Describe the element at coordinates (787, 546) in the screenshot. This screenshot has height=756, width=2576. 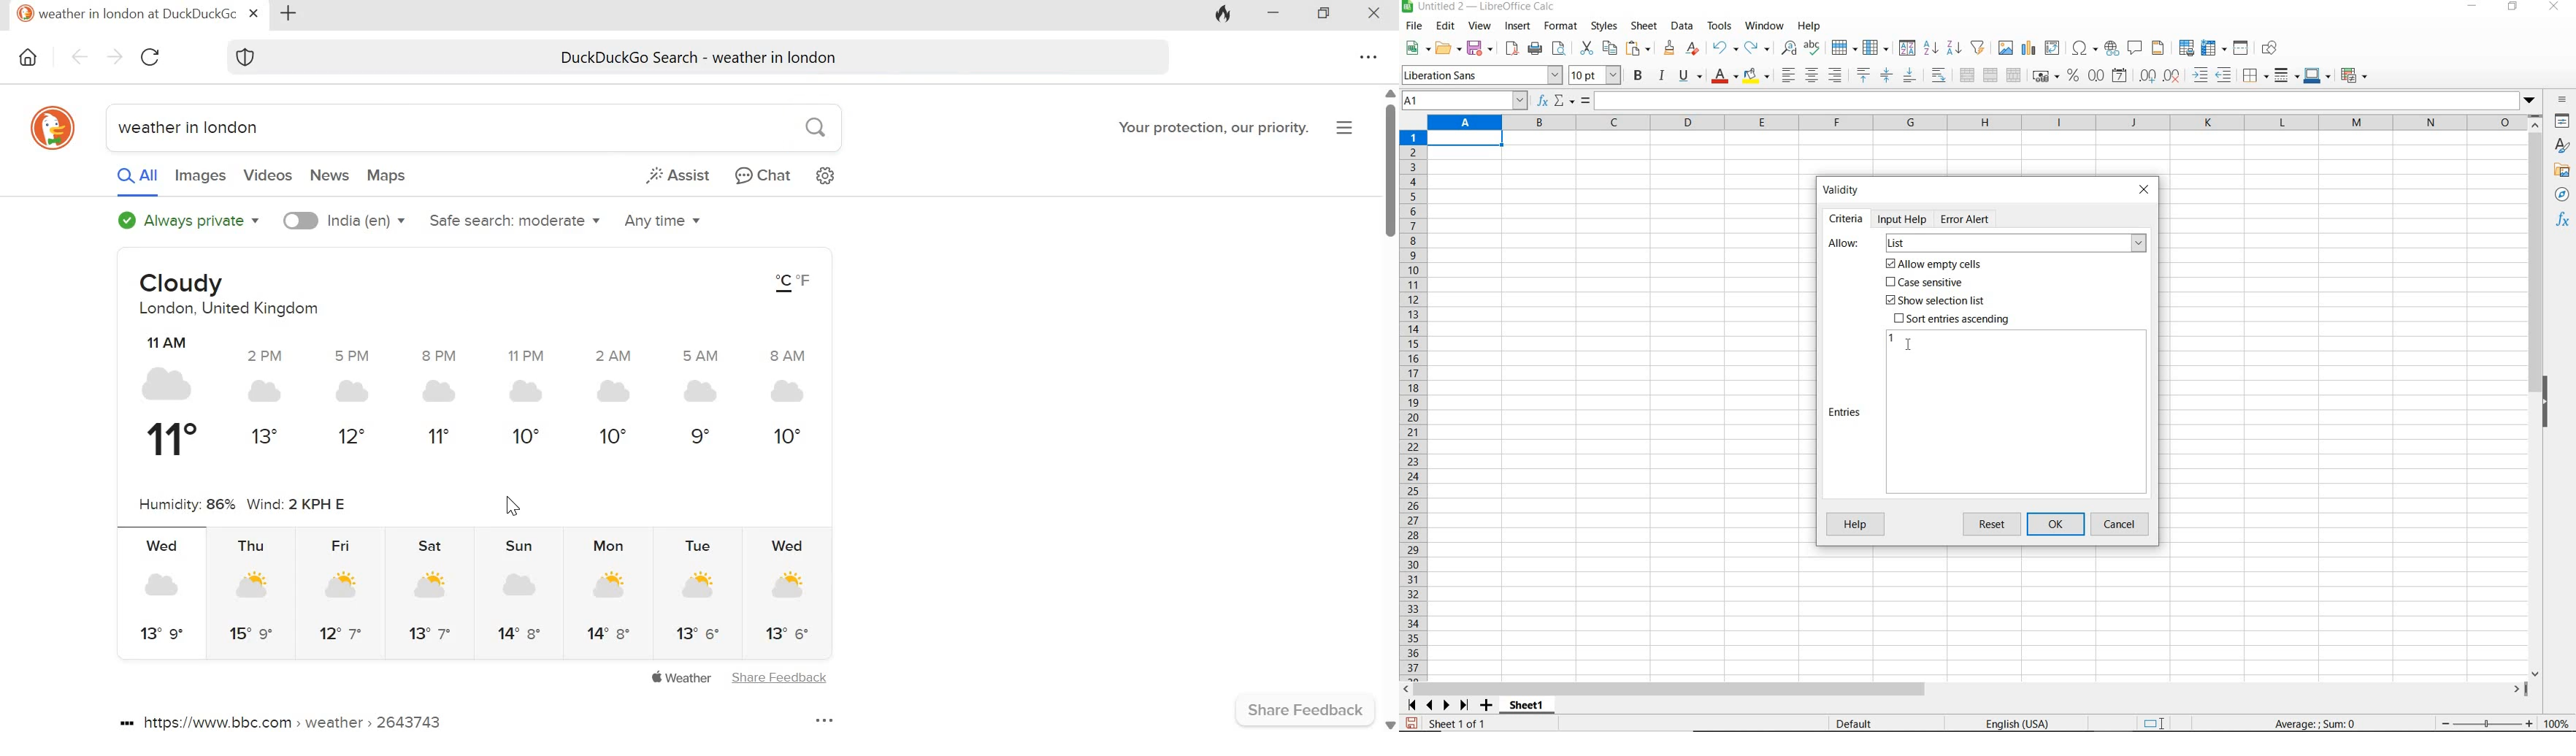
I see `Wed` at that location.